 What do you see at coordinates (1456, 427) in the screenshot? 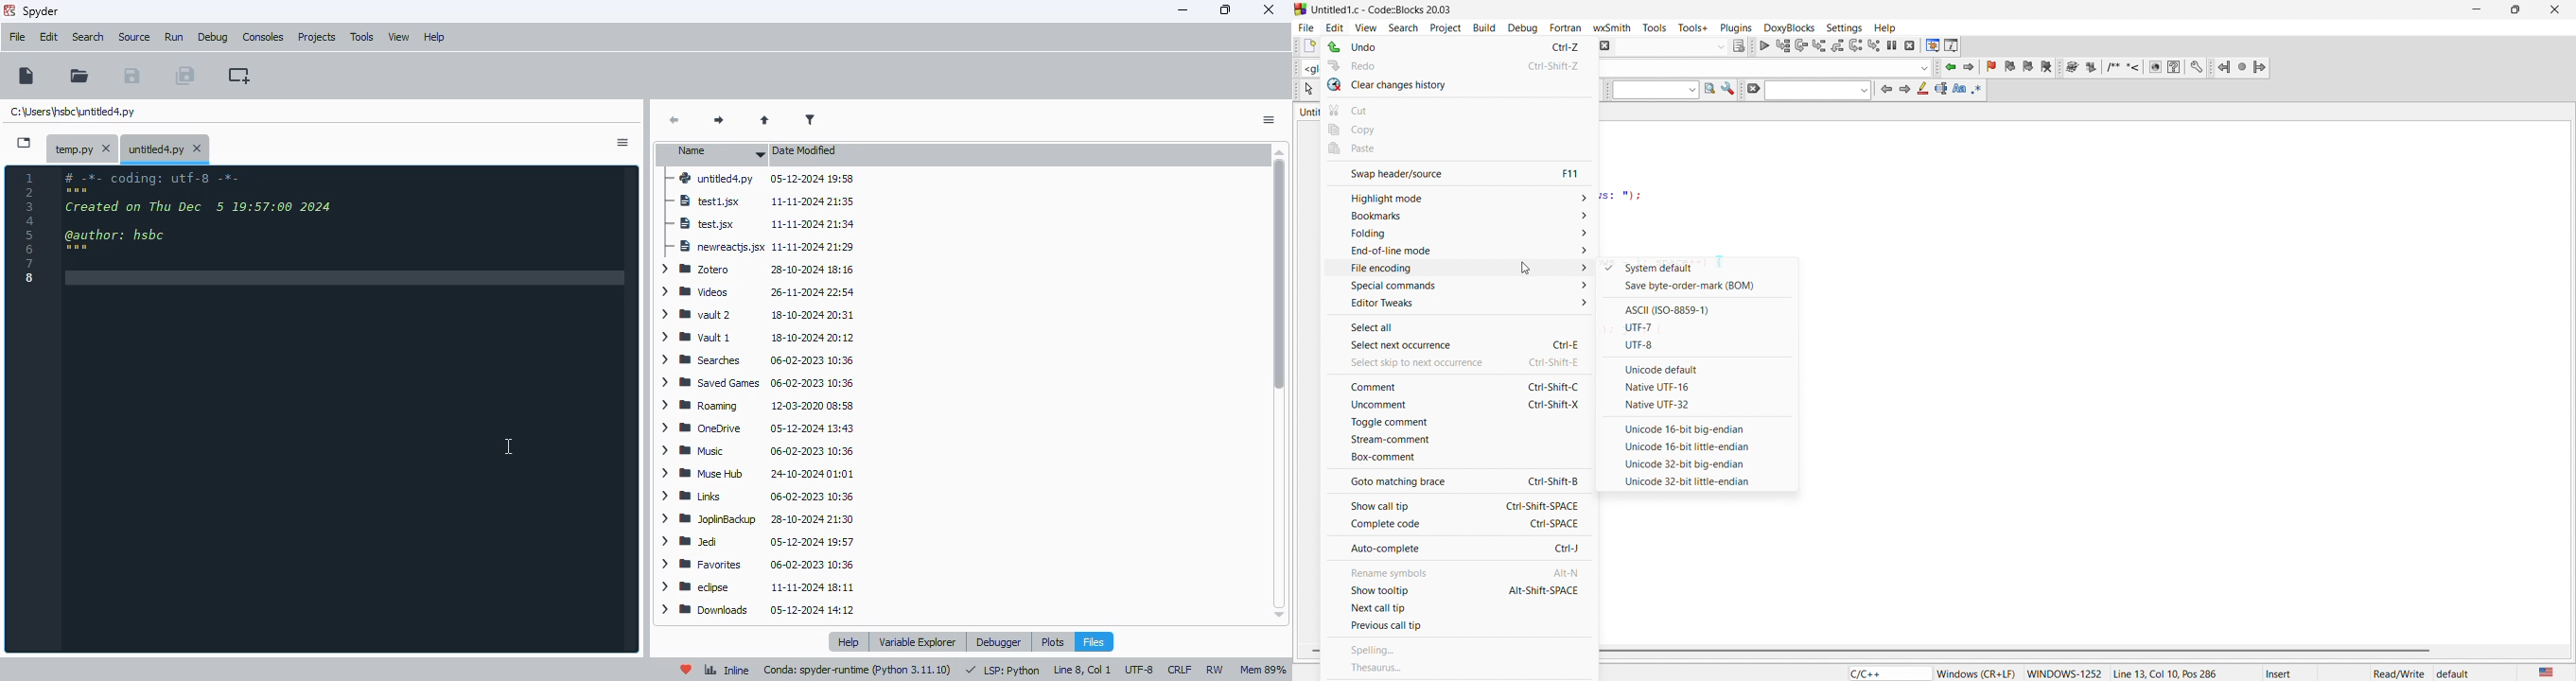
I see `toggle comment` at bounding box center [1456, 427].